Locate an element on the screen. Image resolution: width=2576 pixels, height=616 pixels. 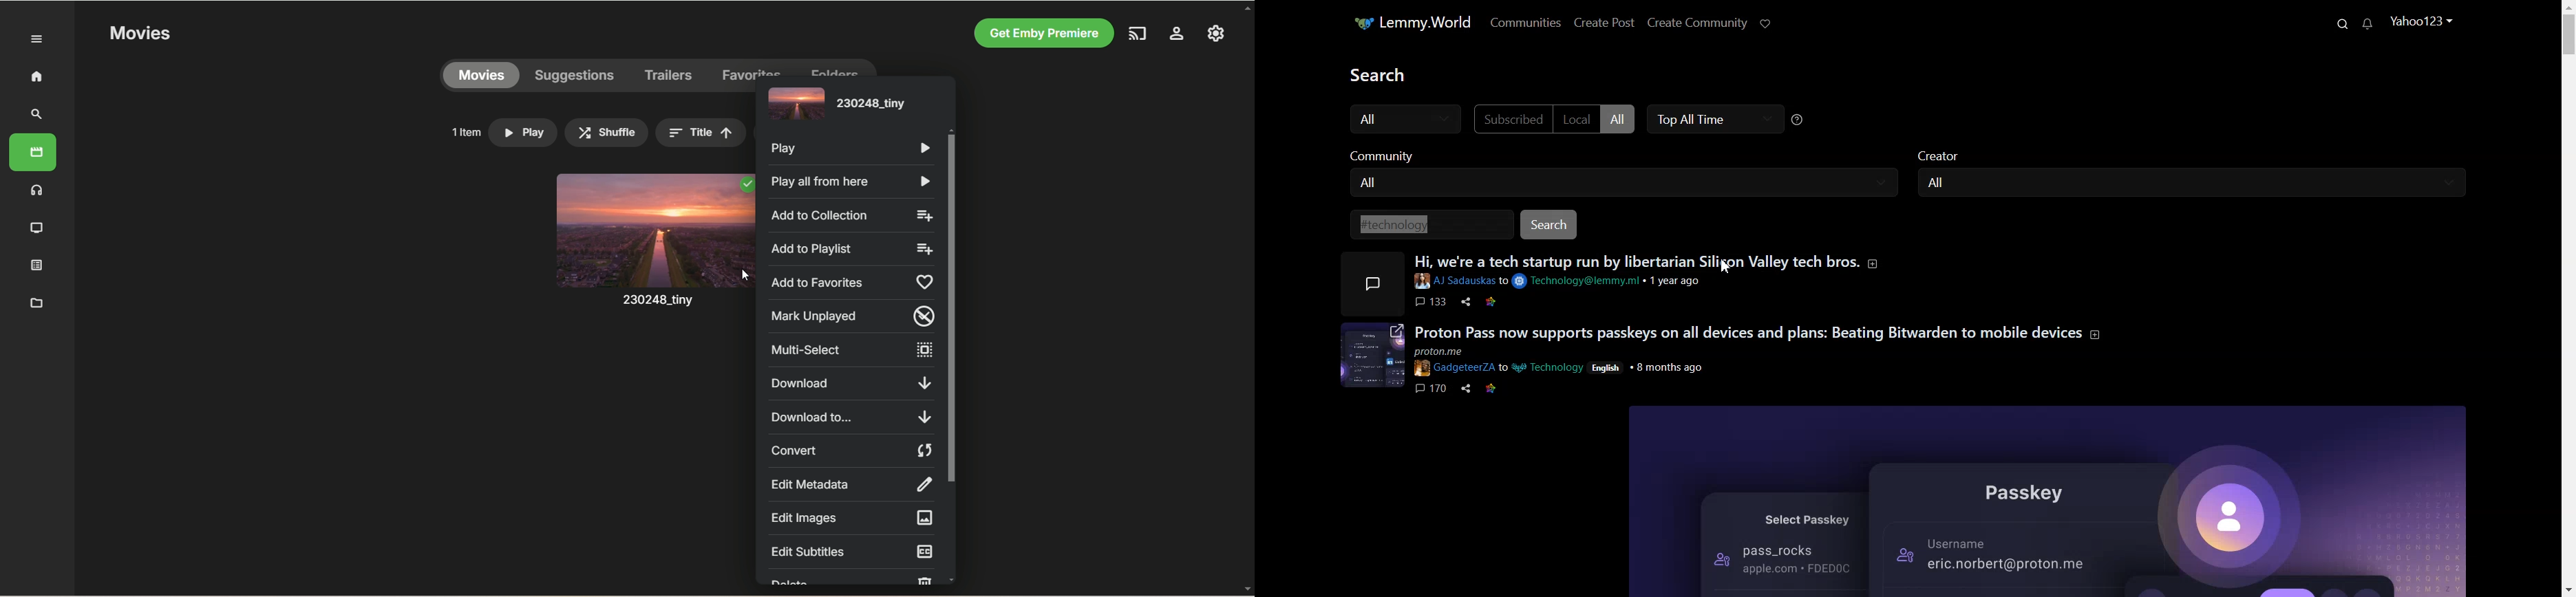
aj sadauskas is located at coordinates (1454, 283).